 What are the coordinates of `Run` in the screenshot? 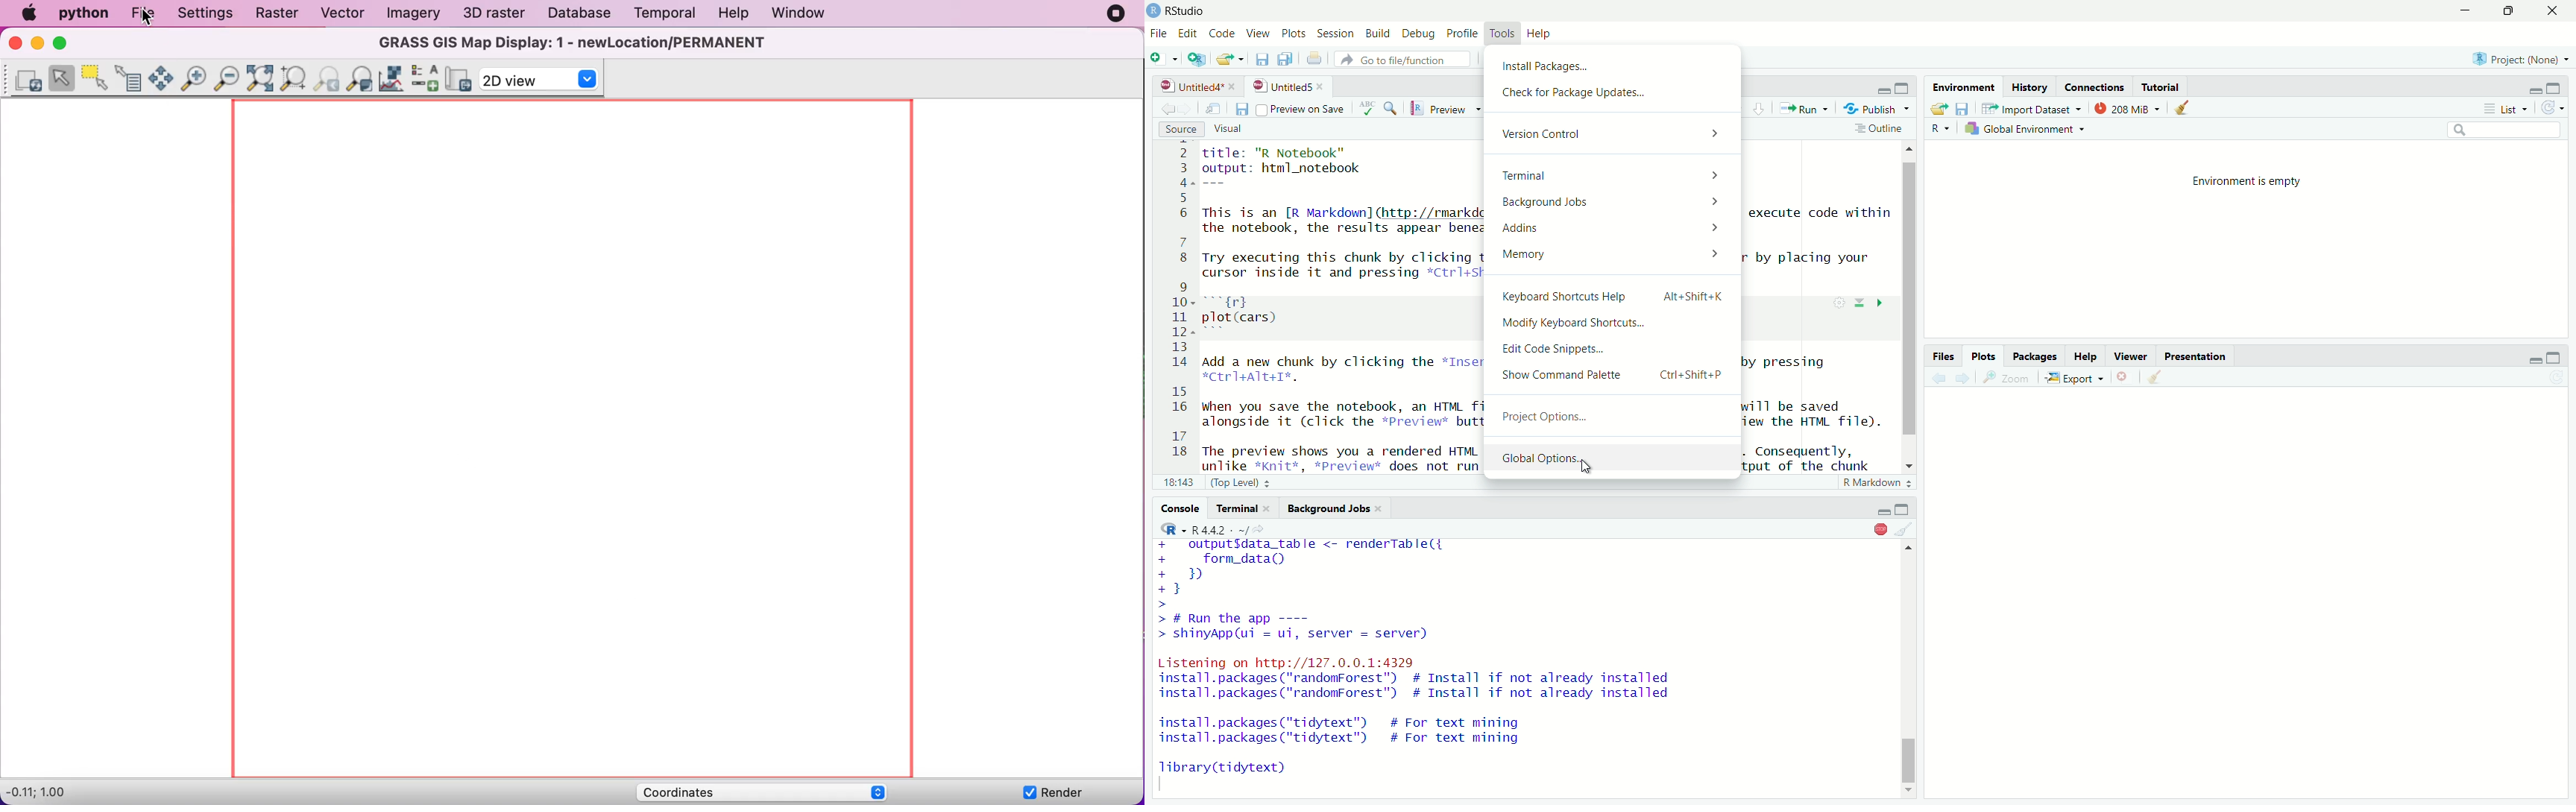 It's located at (1803, 108).